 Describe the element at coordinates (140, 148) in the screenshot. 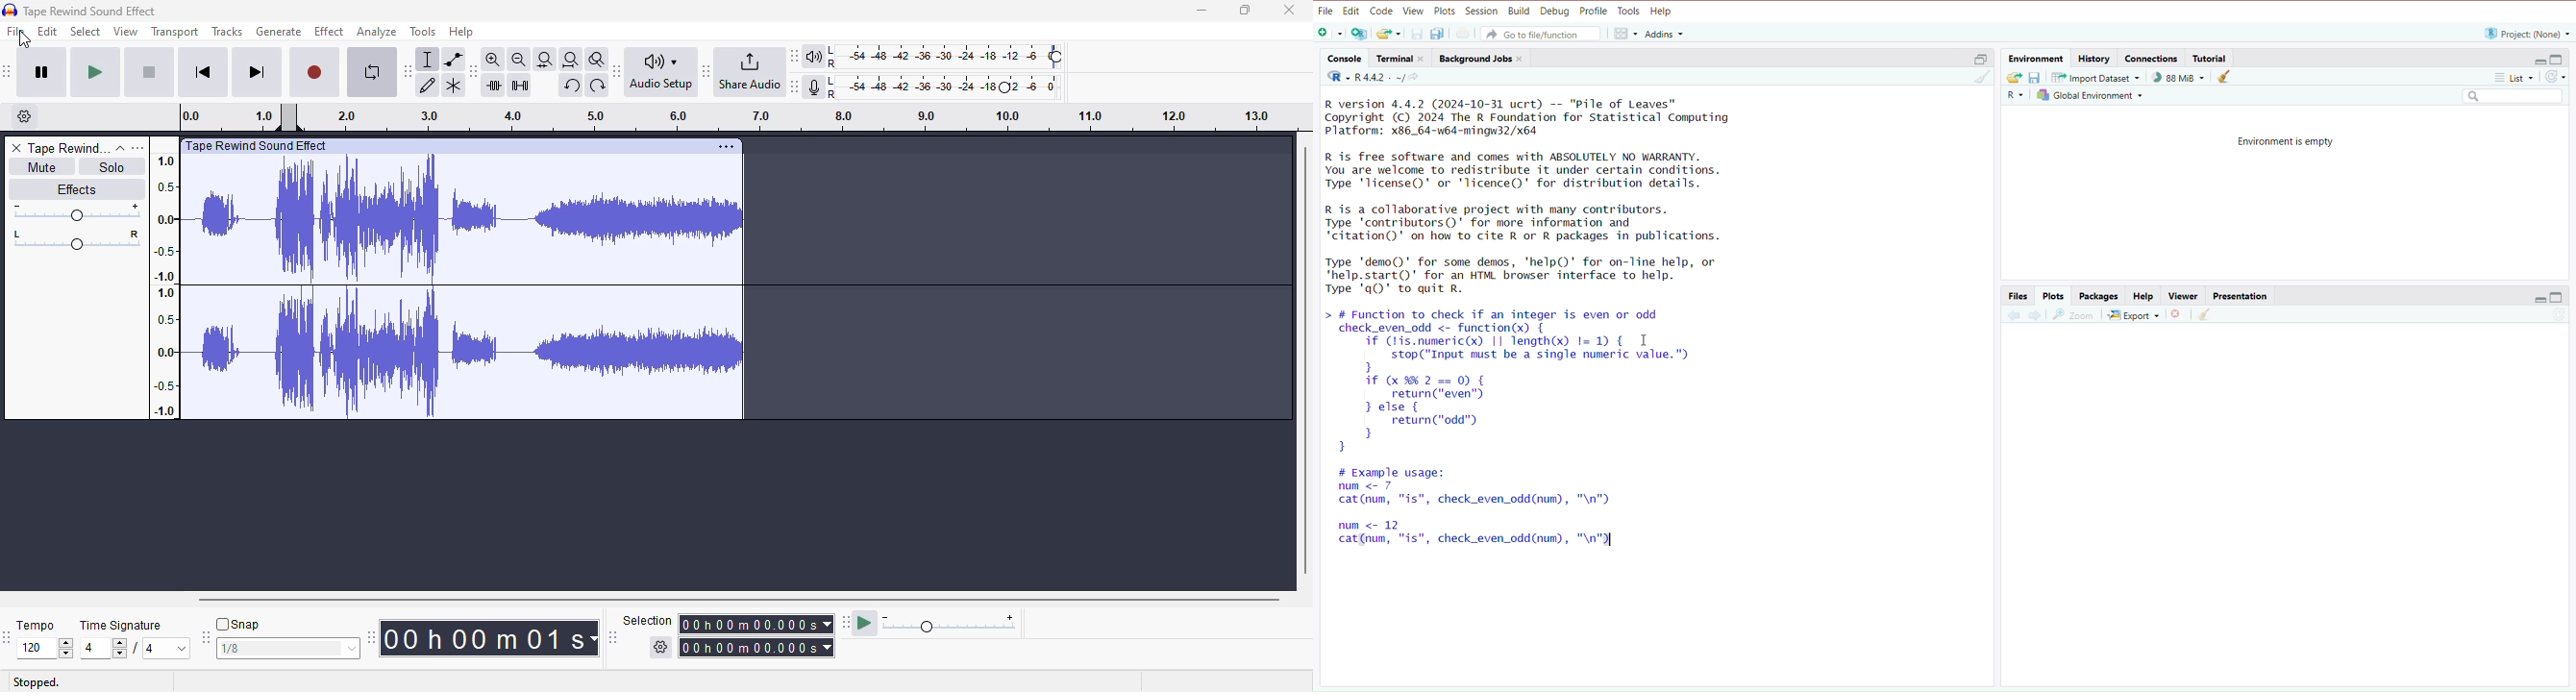

I see `open menu` at that location.